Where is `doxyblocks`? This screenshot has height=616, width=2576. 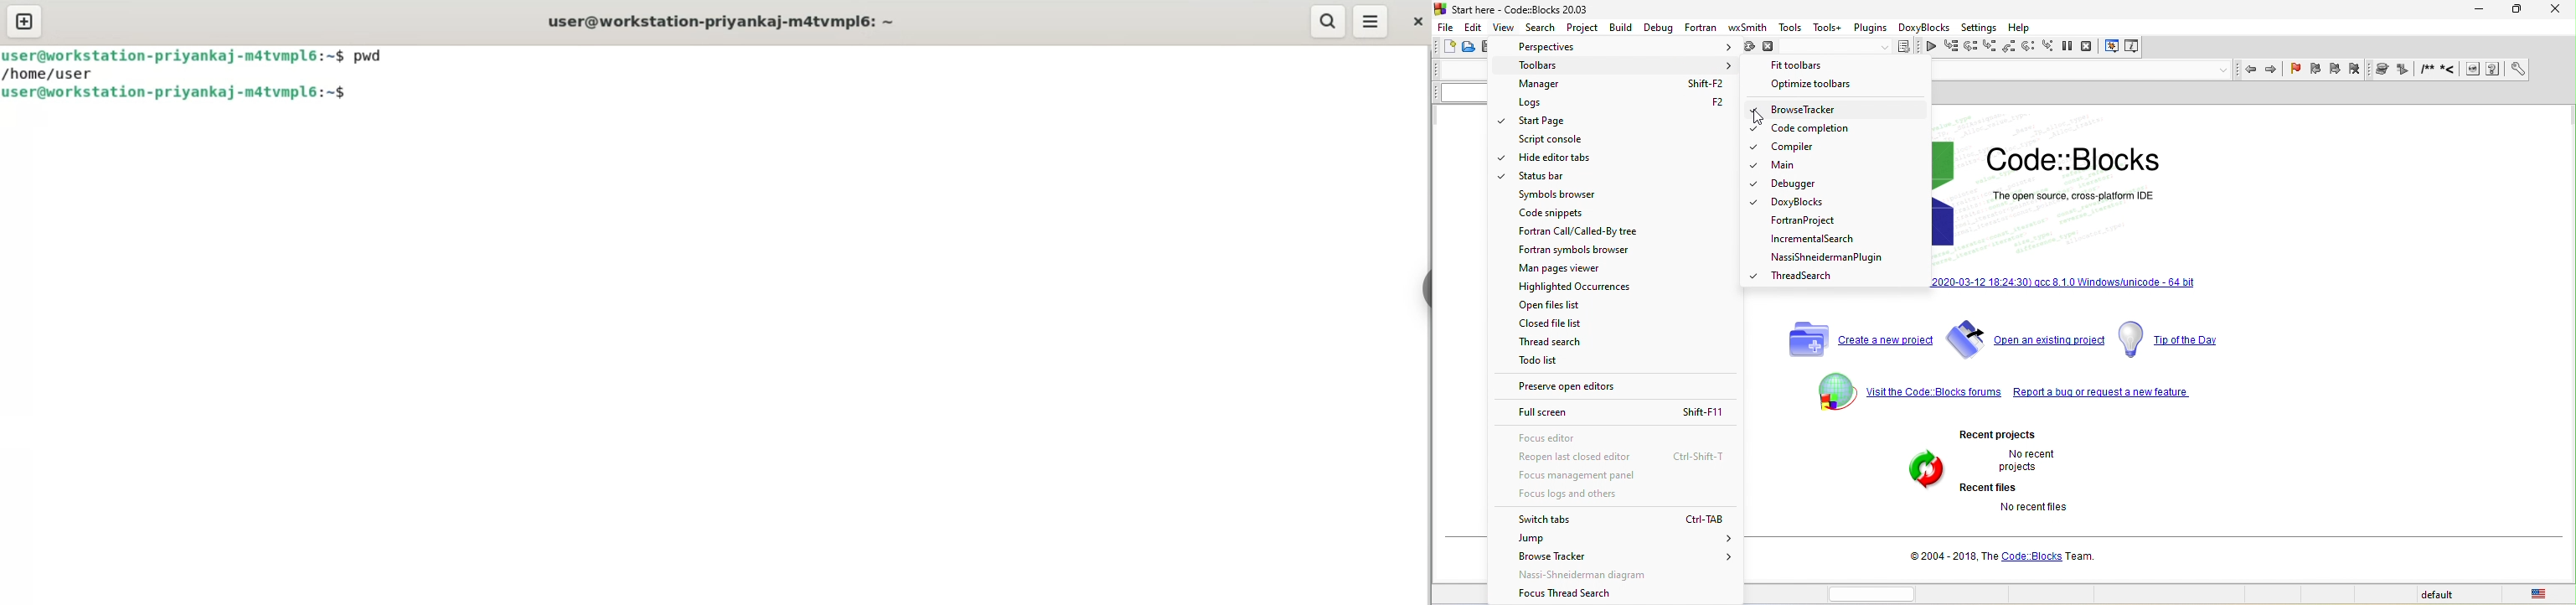 doxyblocks is located at coordinates (1927, 27).